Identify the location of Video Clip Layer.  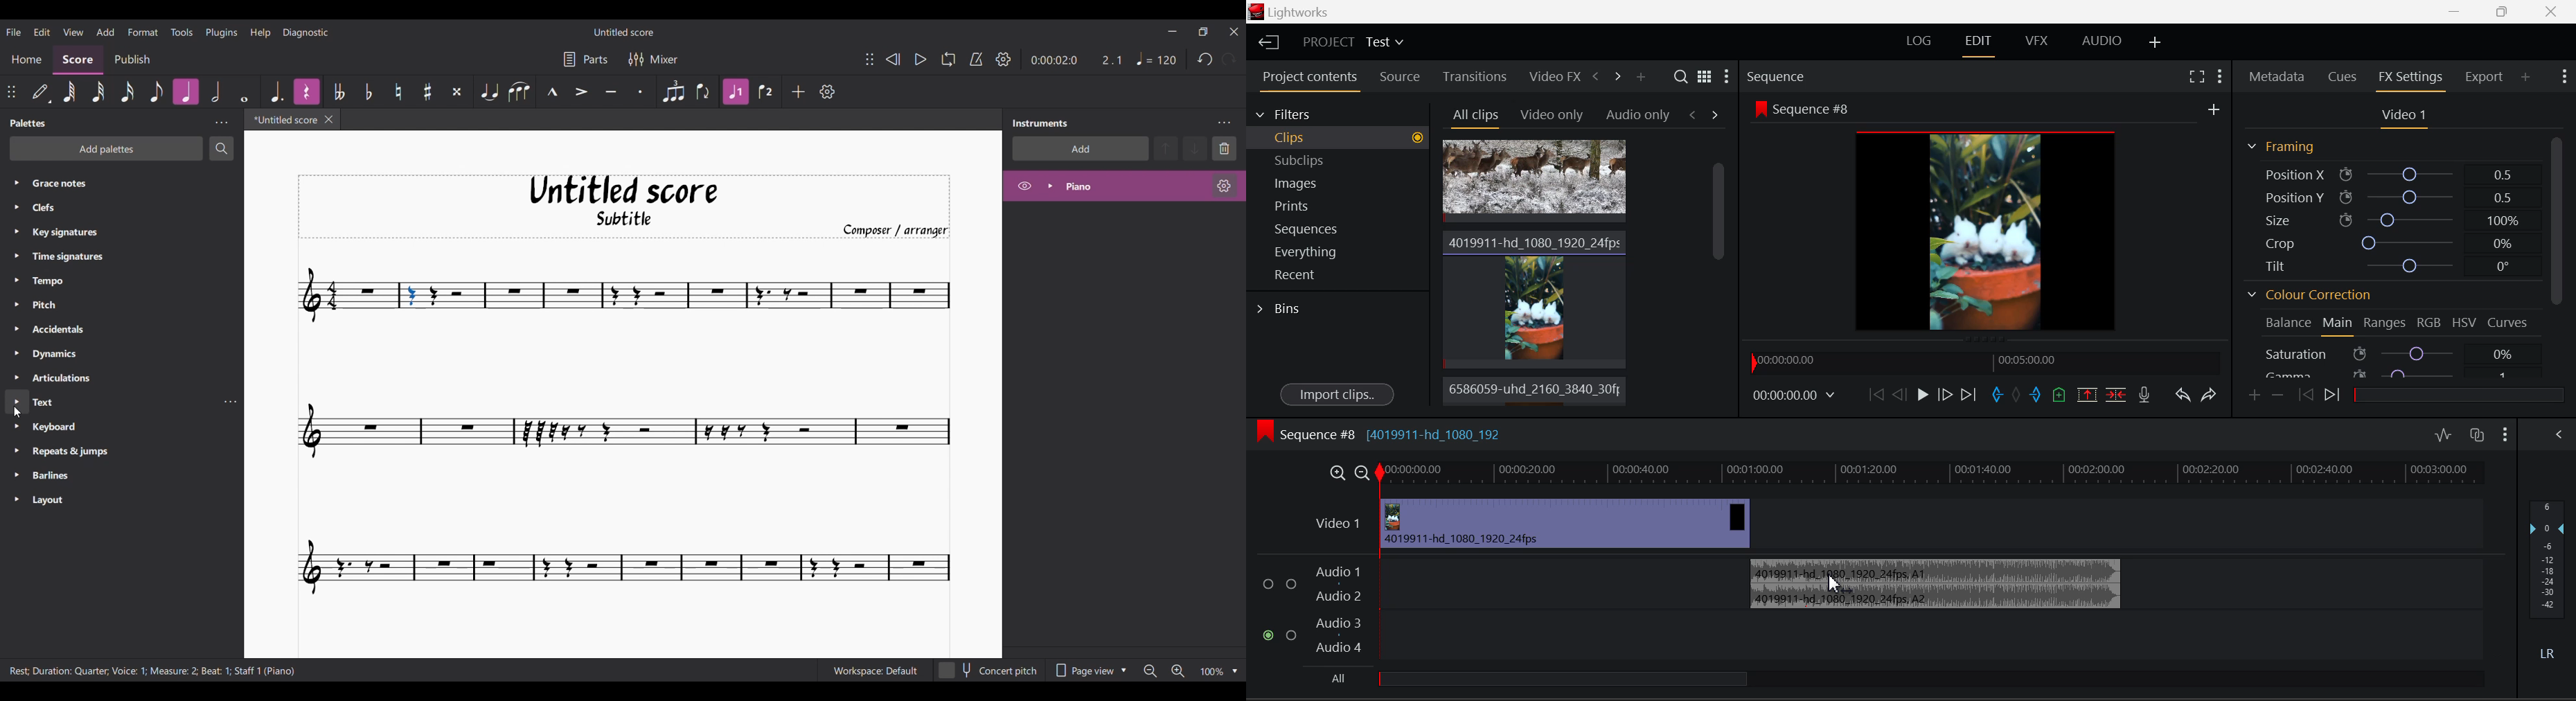
(1566, 523).